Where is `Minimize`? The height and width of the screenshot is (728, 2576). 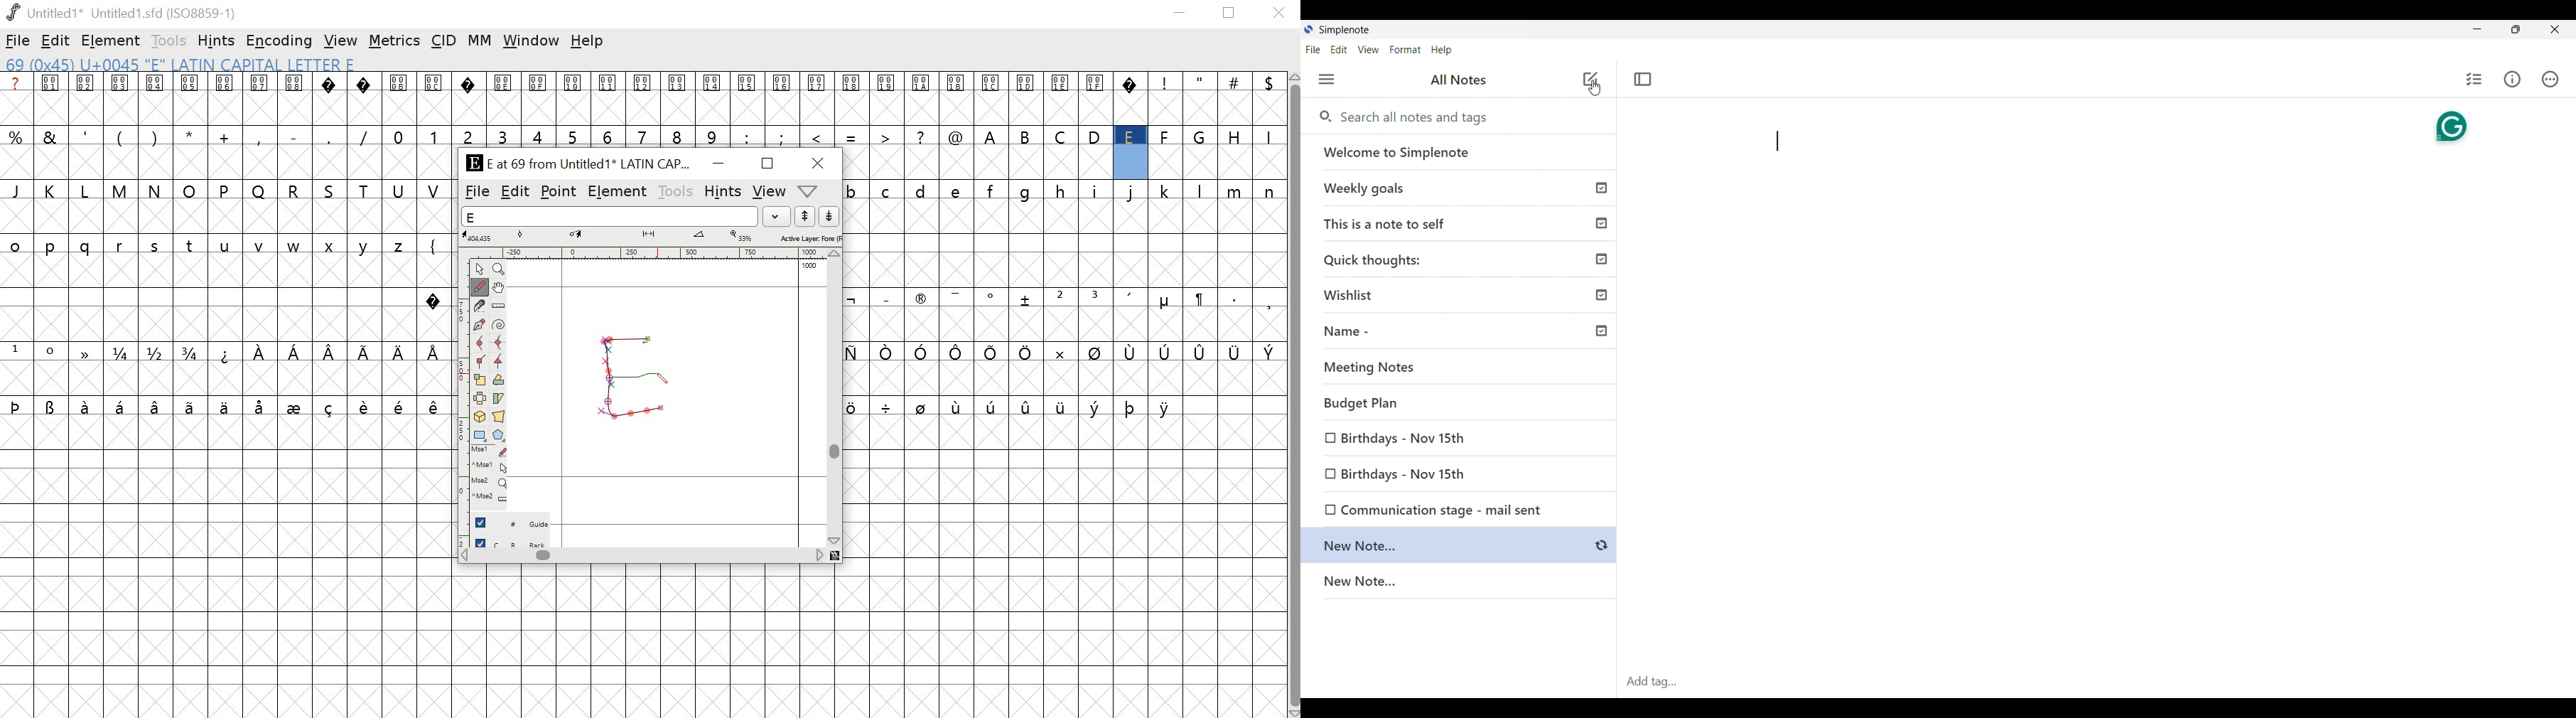
Minimize is located at coordinates (2477, 29).